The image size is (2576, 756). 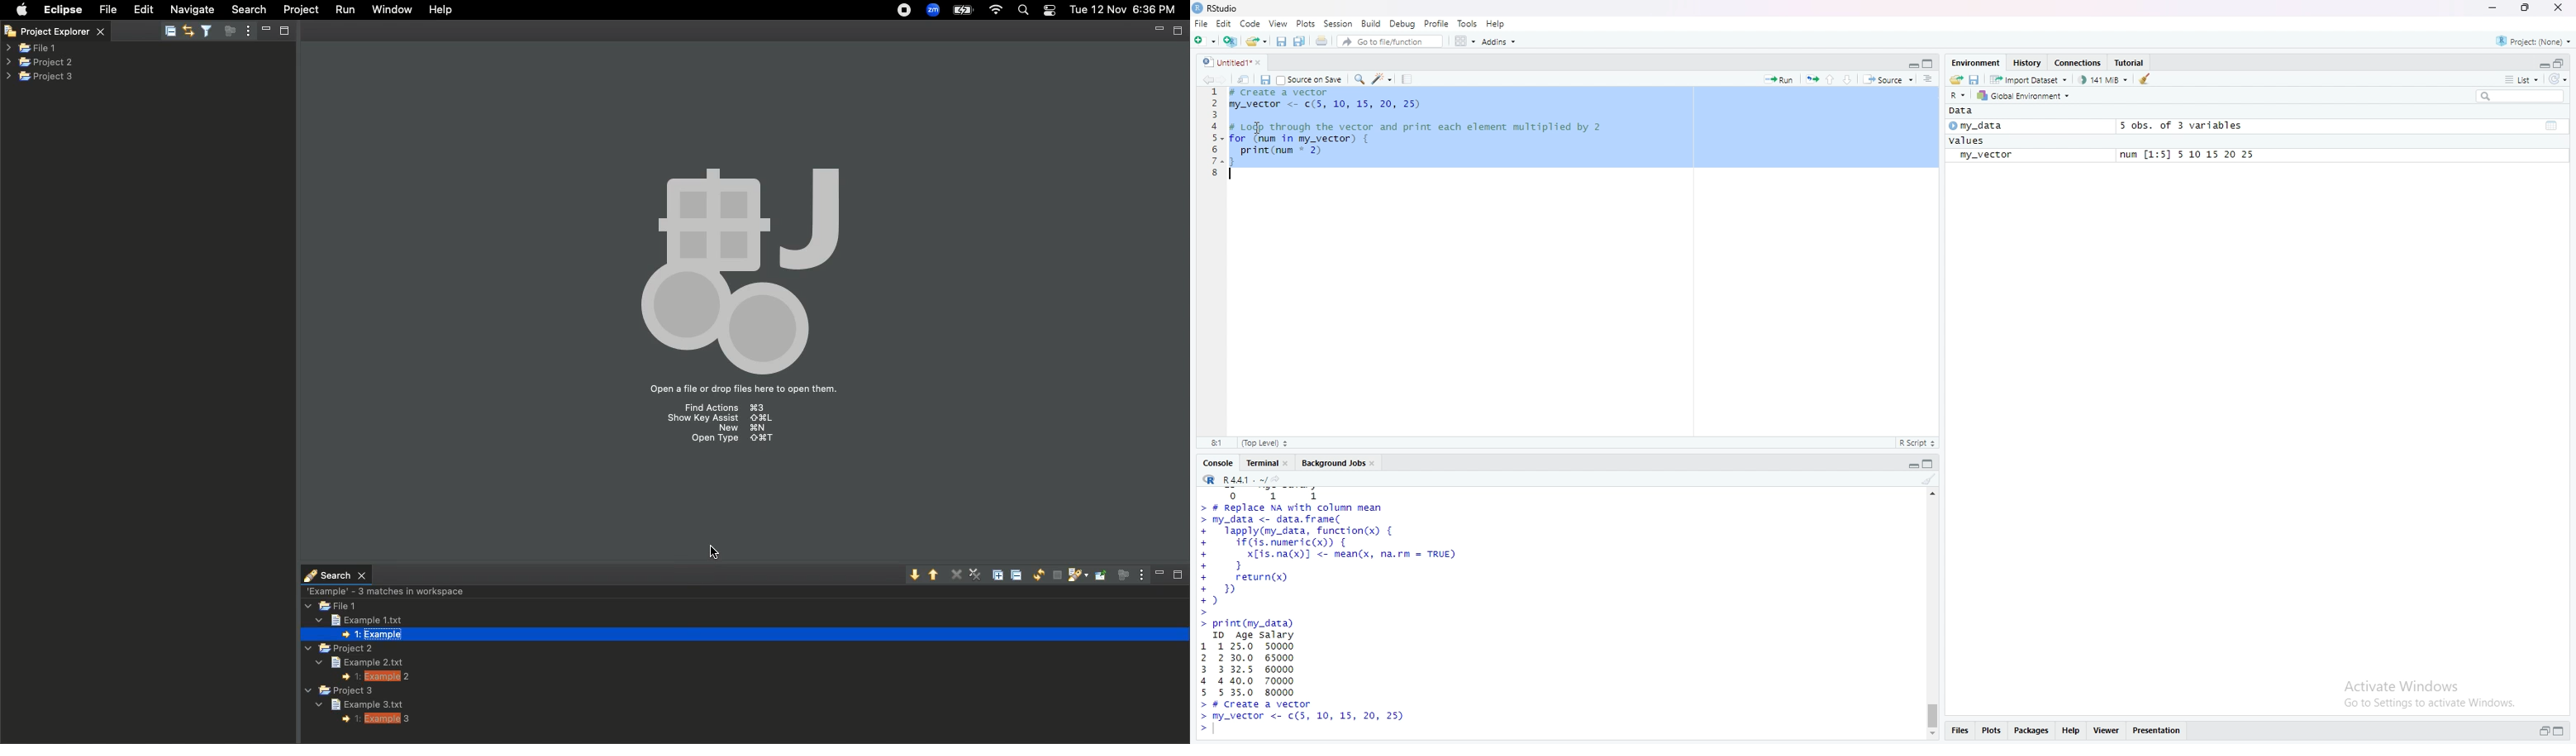 What do you see at coordinates (2561, 79) in the screenshot?
I see `refresh list` at bounding box center [2561, 79].